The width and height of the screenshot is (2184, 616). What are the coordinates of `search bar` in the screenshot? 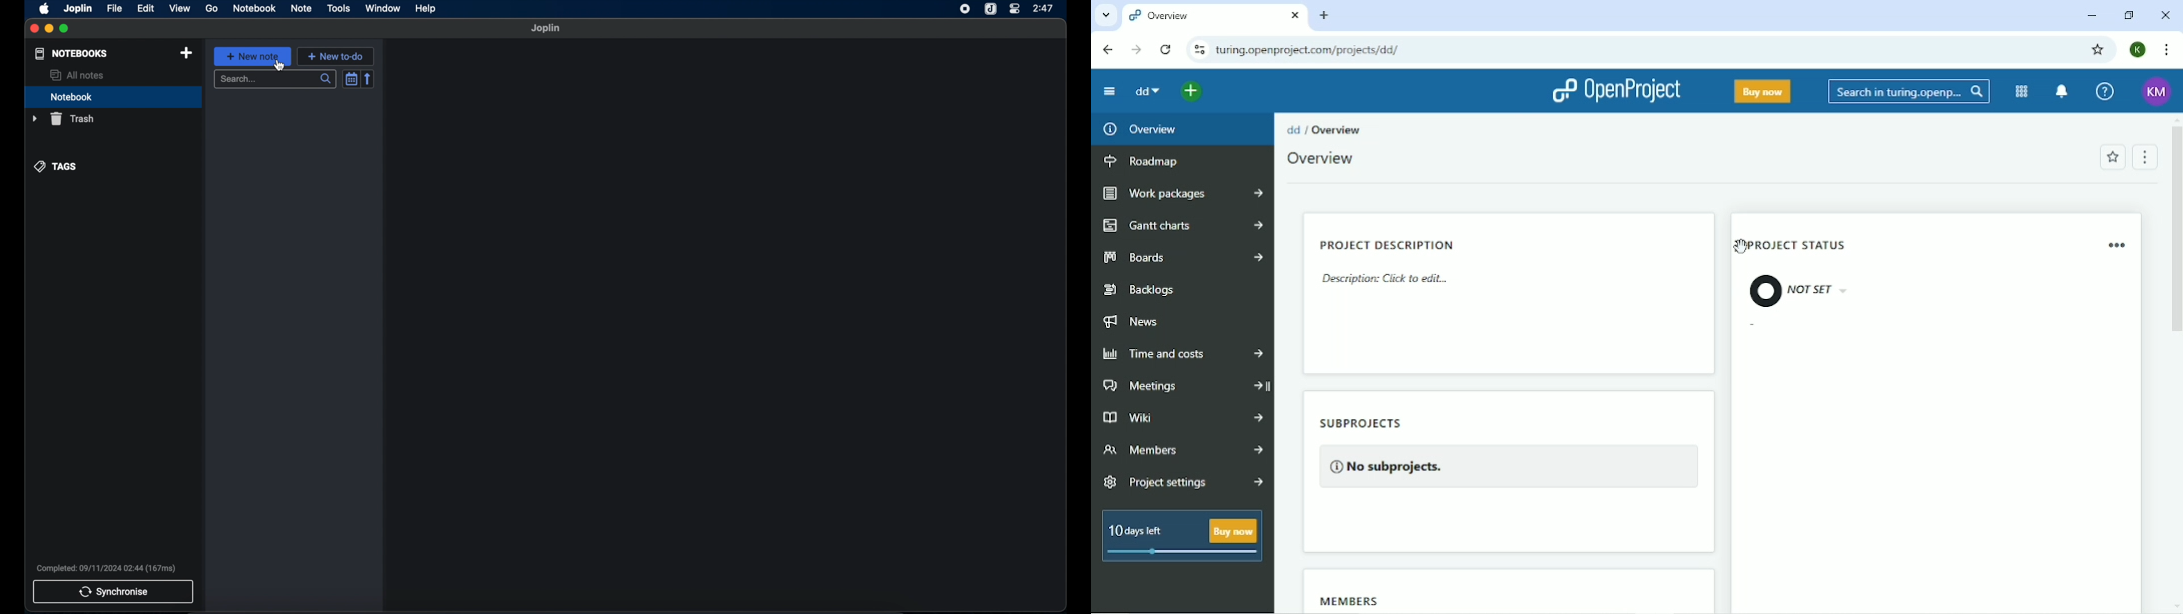 It's located at (276, 80).